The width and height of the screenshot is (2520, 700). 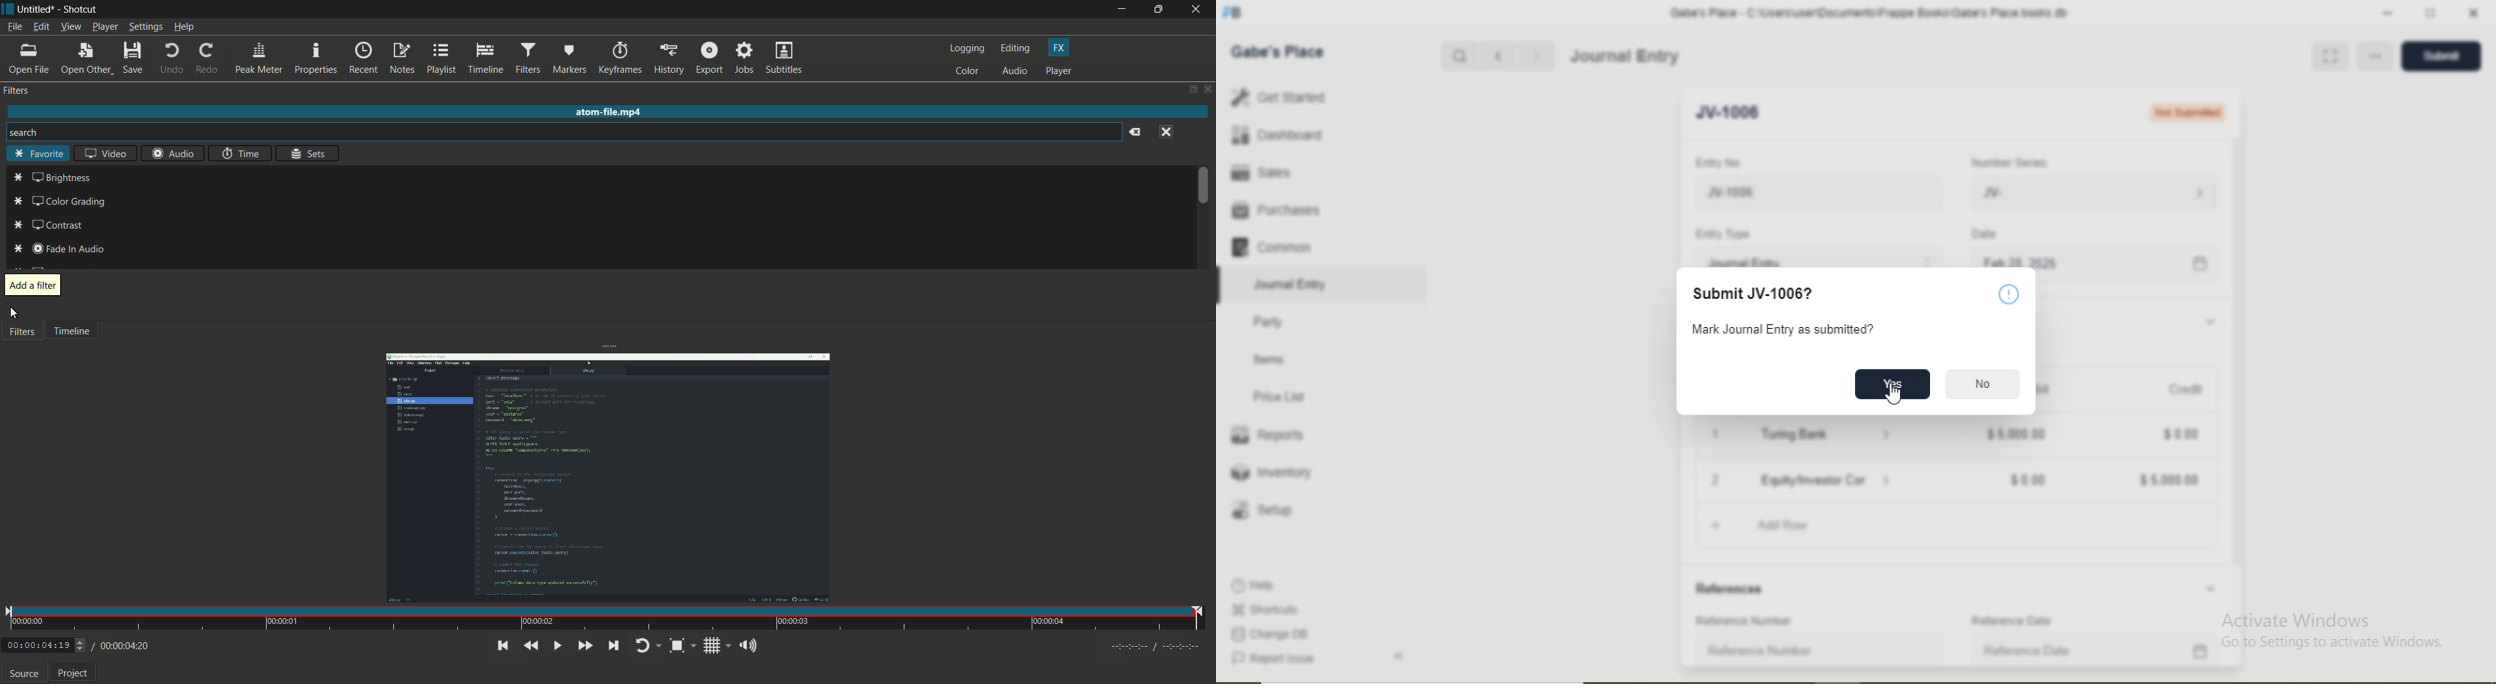 I want to click on Calendar, so click(x=2200, y=652).